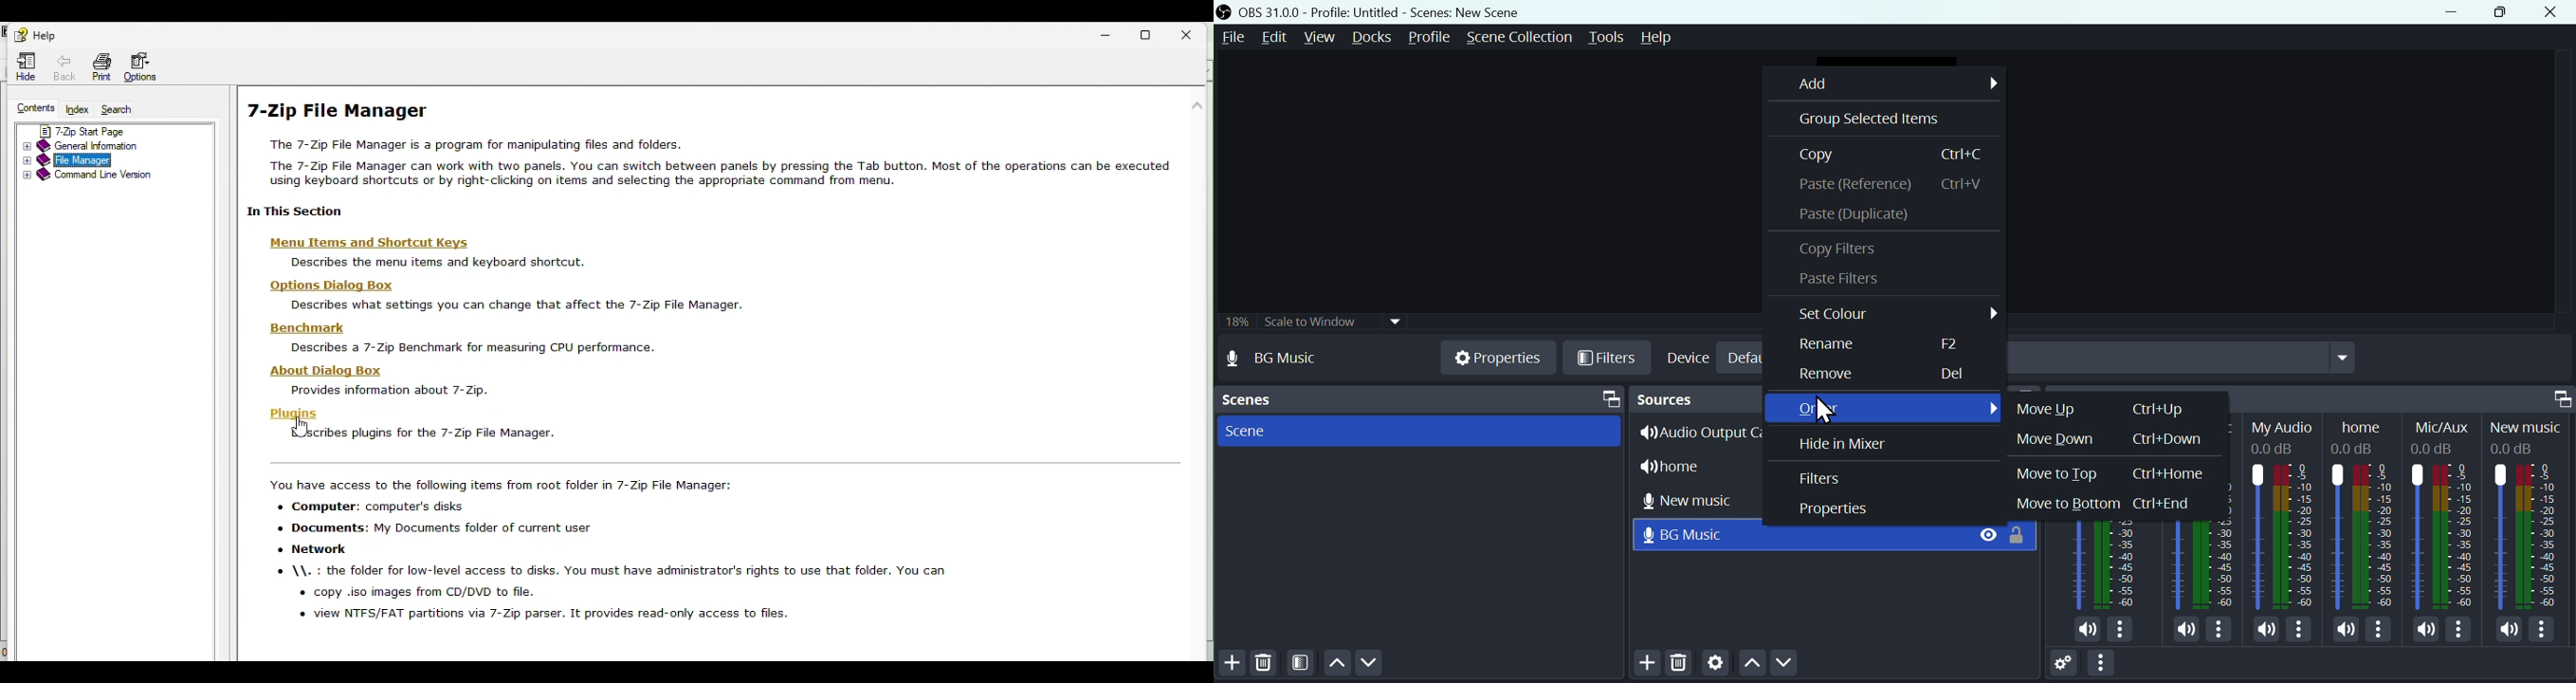 The height and width of the screenshot is (700, 2576). What do you see at coordinates (1749, 664) in the screenshot?
I see `Up` at bounding box center [1749, 664].